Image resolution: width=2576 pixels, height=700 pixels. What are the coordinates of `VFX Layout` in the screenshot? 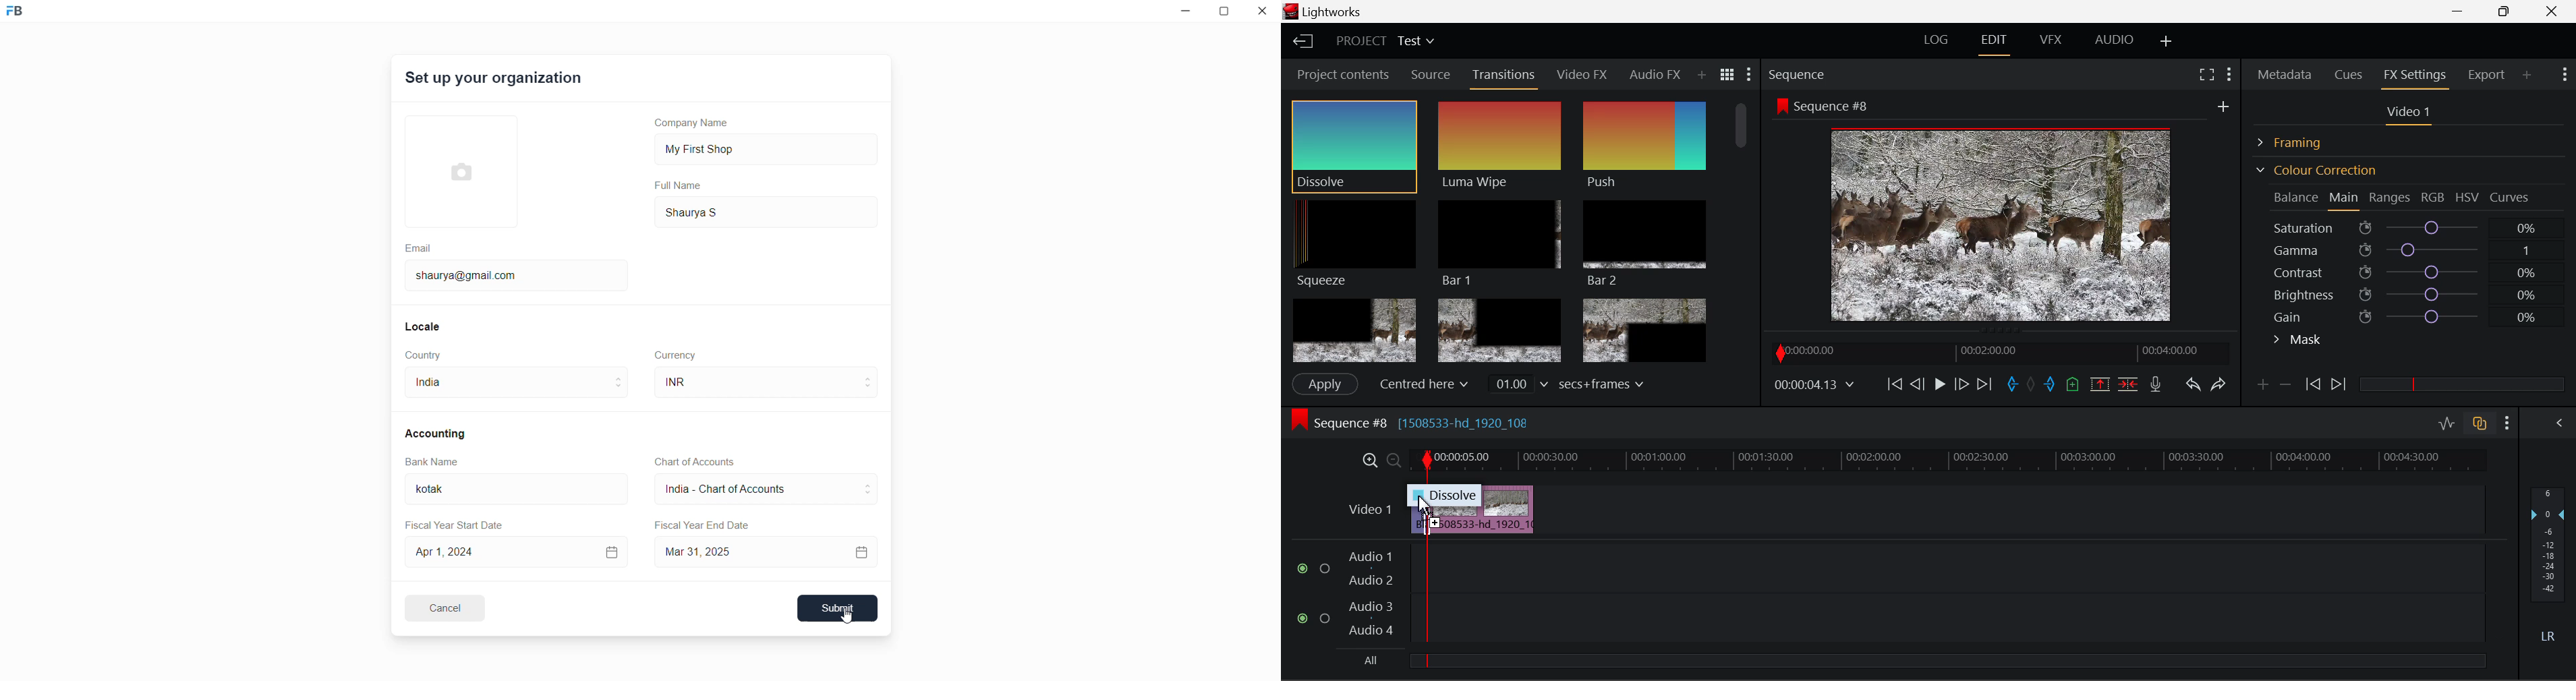 It's located at (2053, 41).